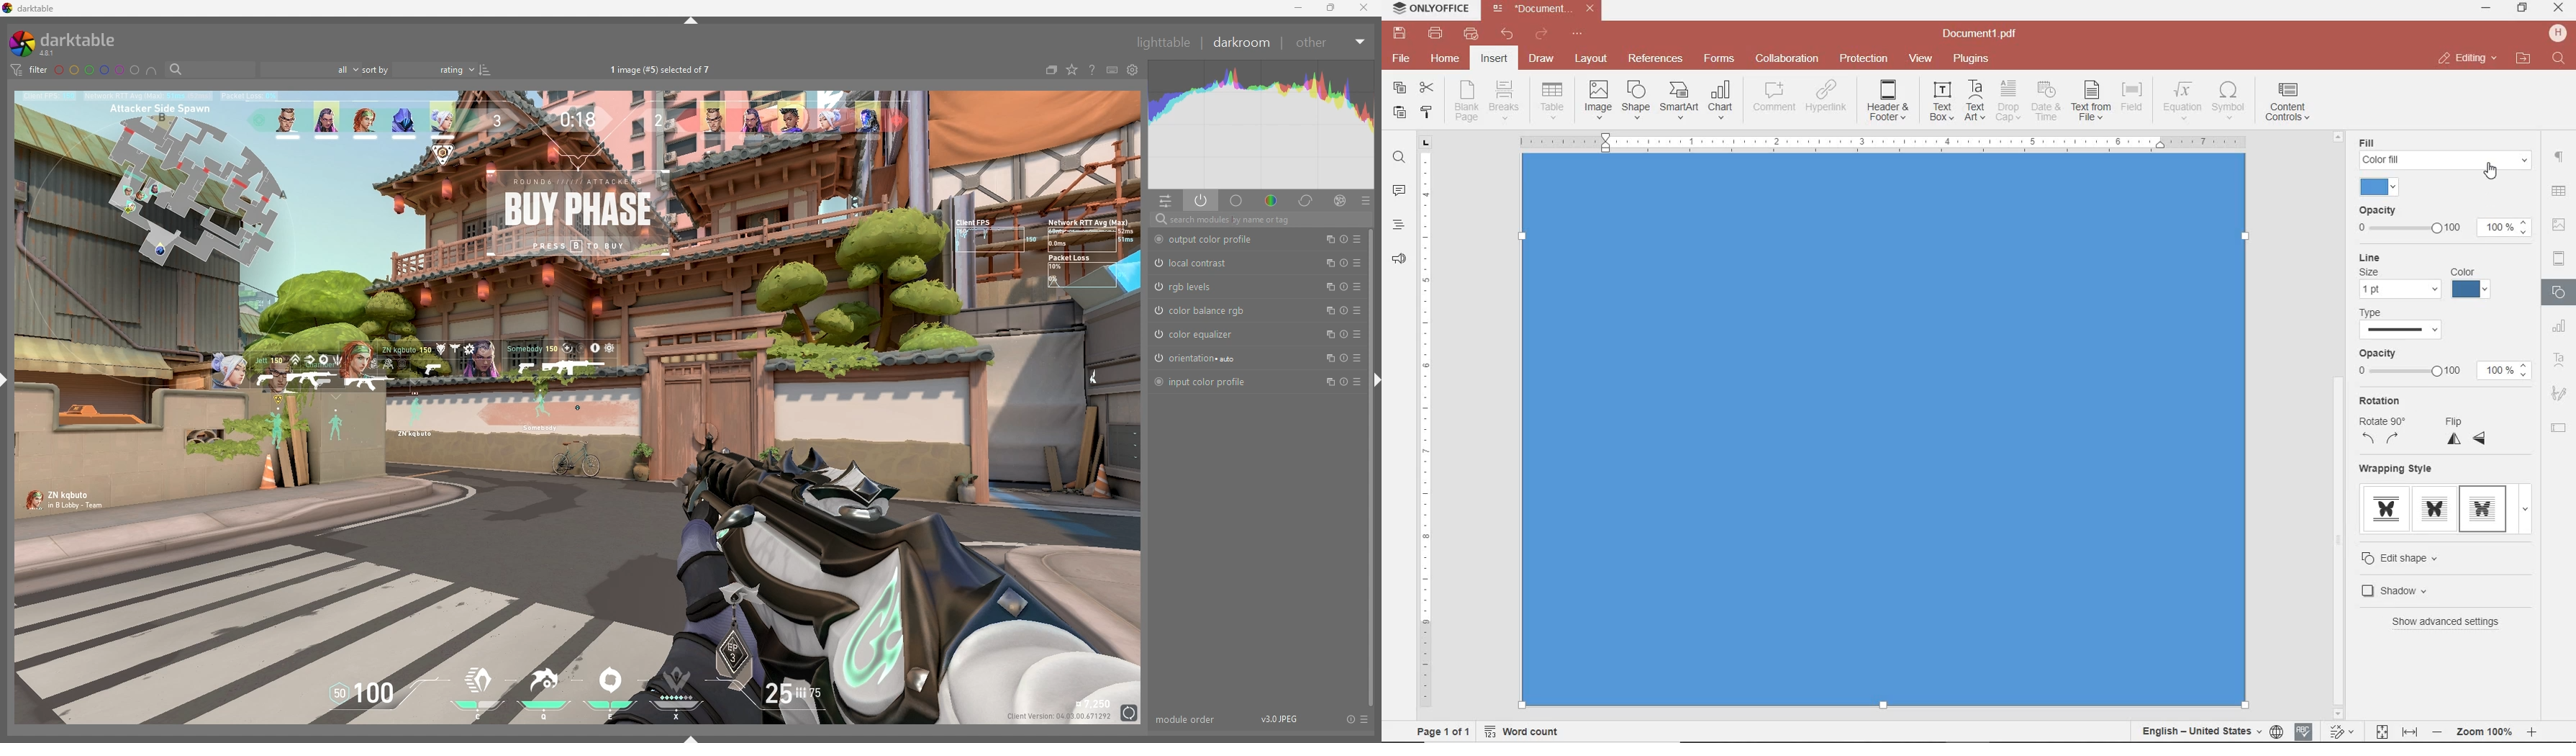 The image size is (2576, 756). Describe the element at coordinates (579, 407) in the screenshot. I see `photo` at that location.